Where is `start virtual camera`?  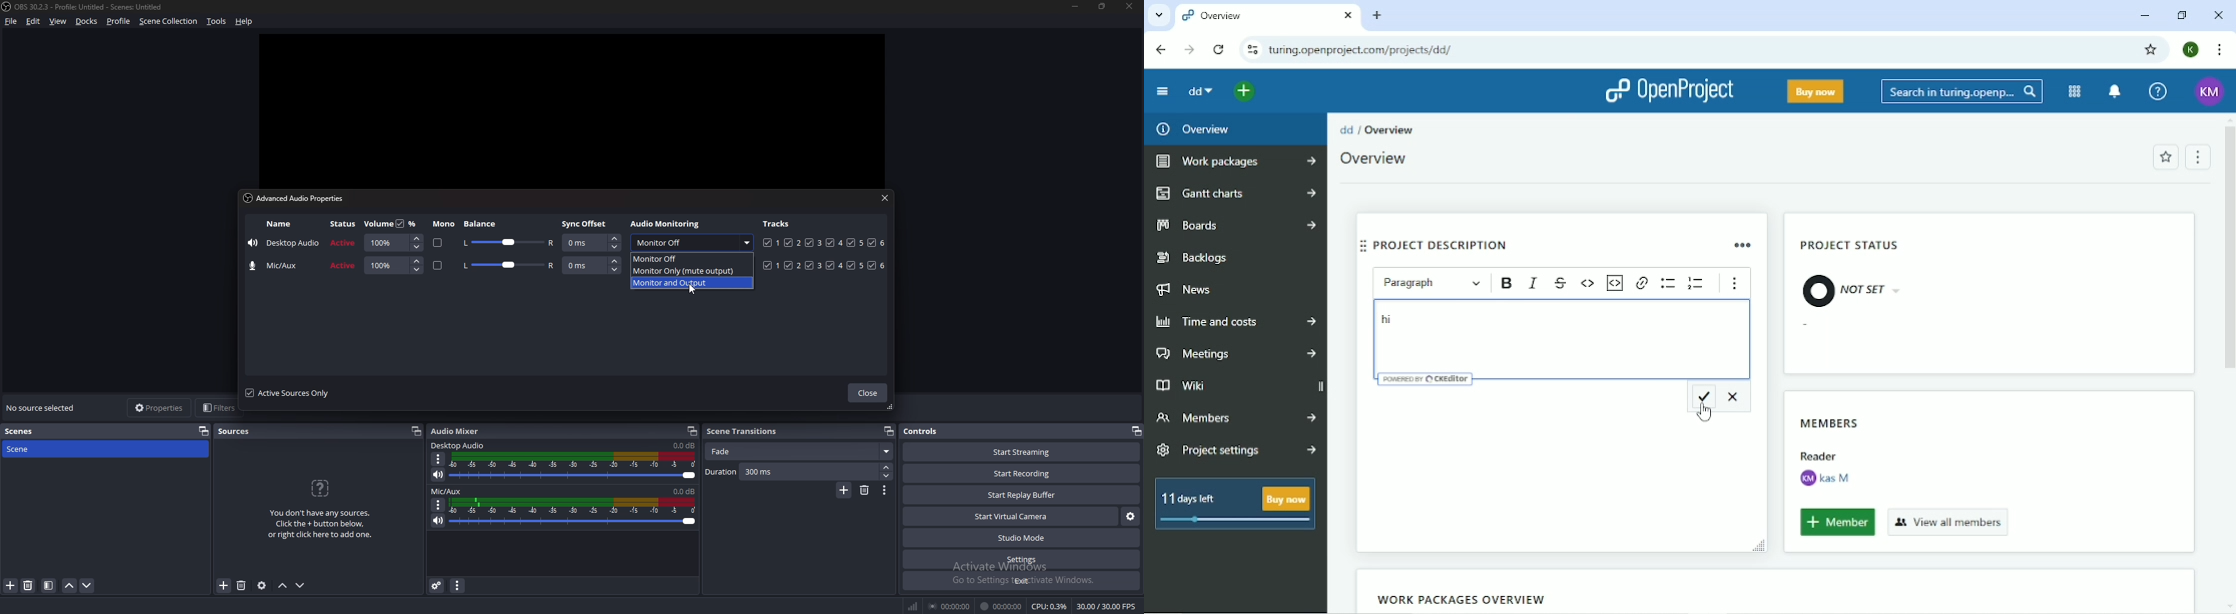 start virtual camera is located at coordinates (1012, 517).